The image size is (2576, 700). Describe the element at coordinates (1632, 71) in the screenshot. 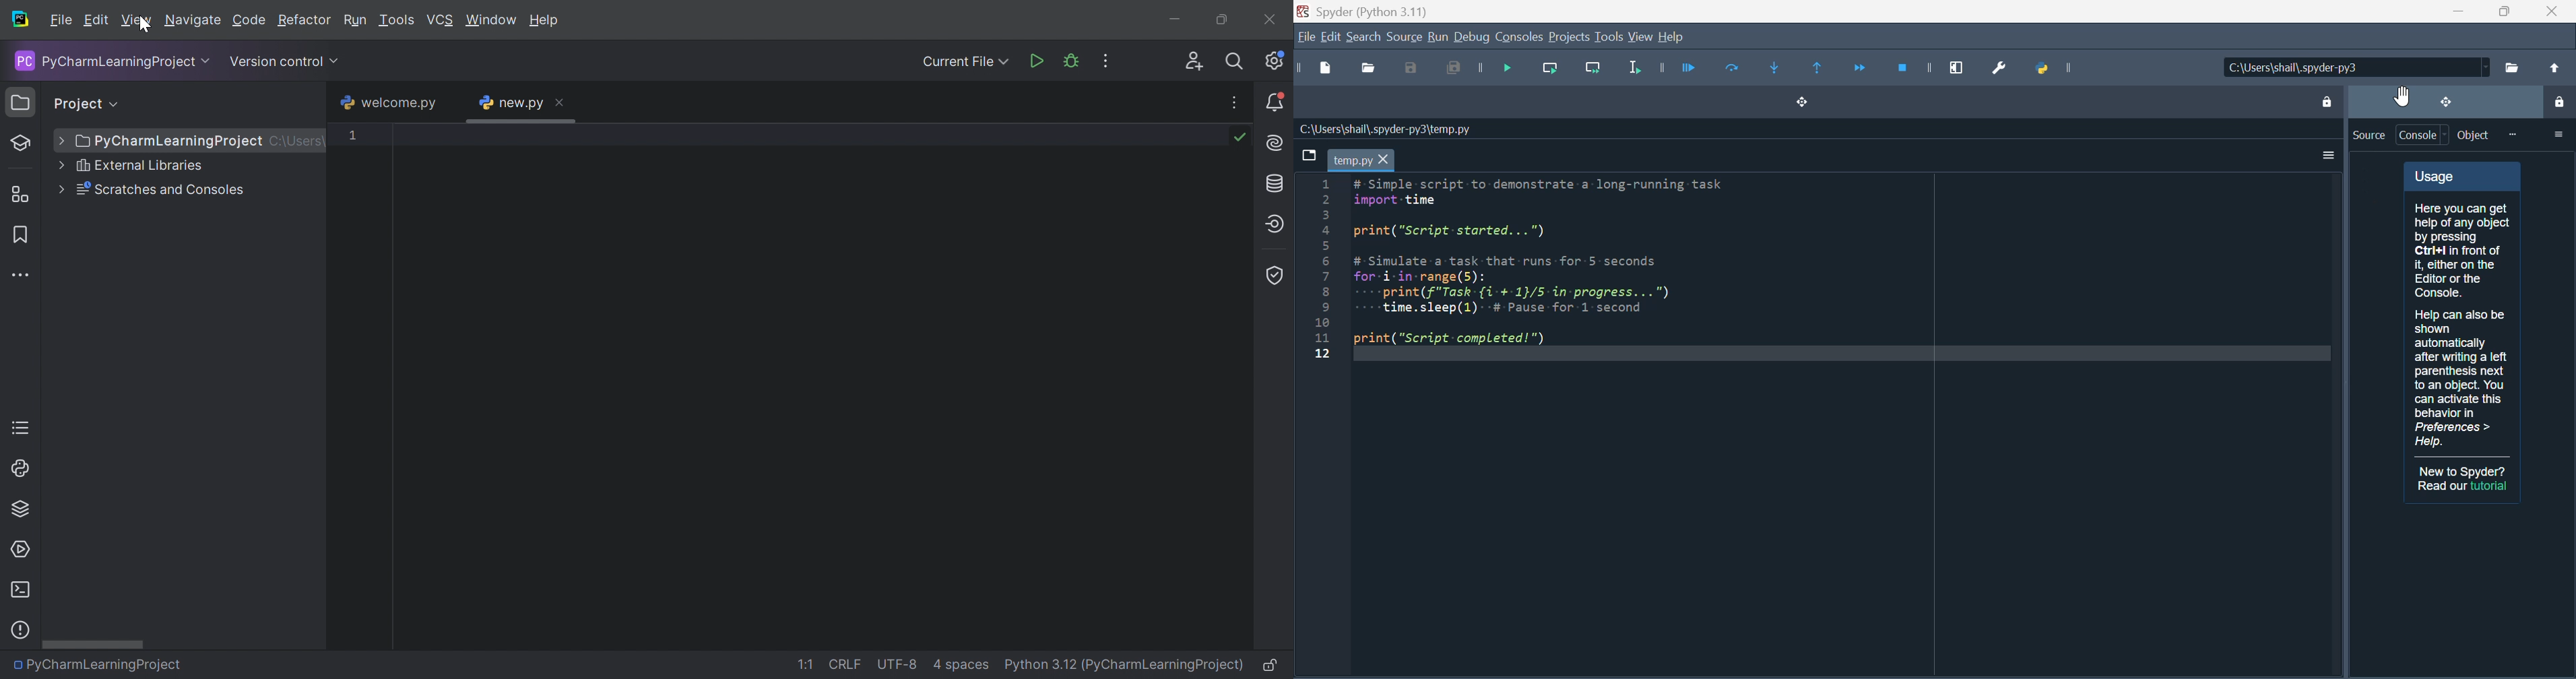

I see `Run selection` at that location.